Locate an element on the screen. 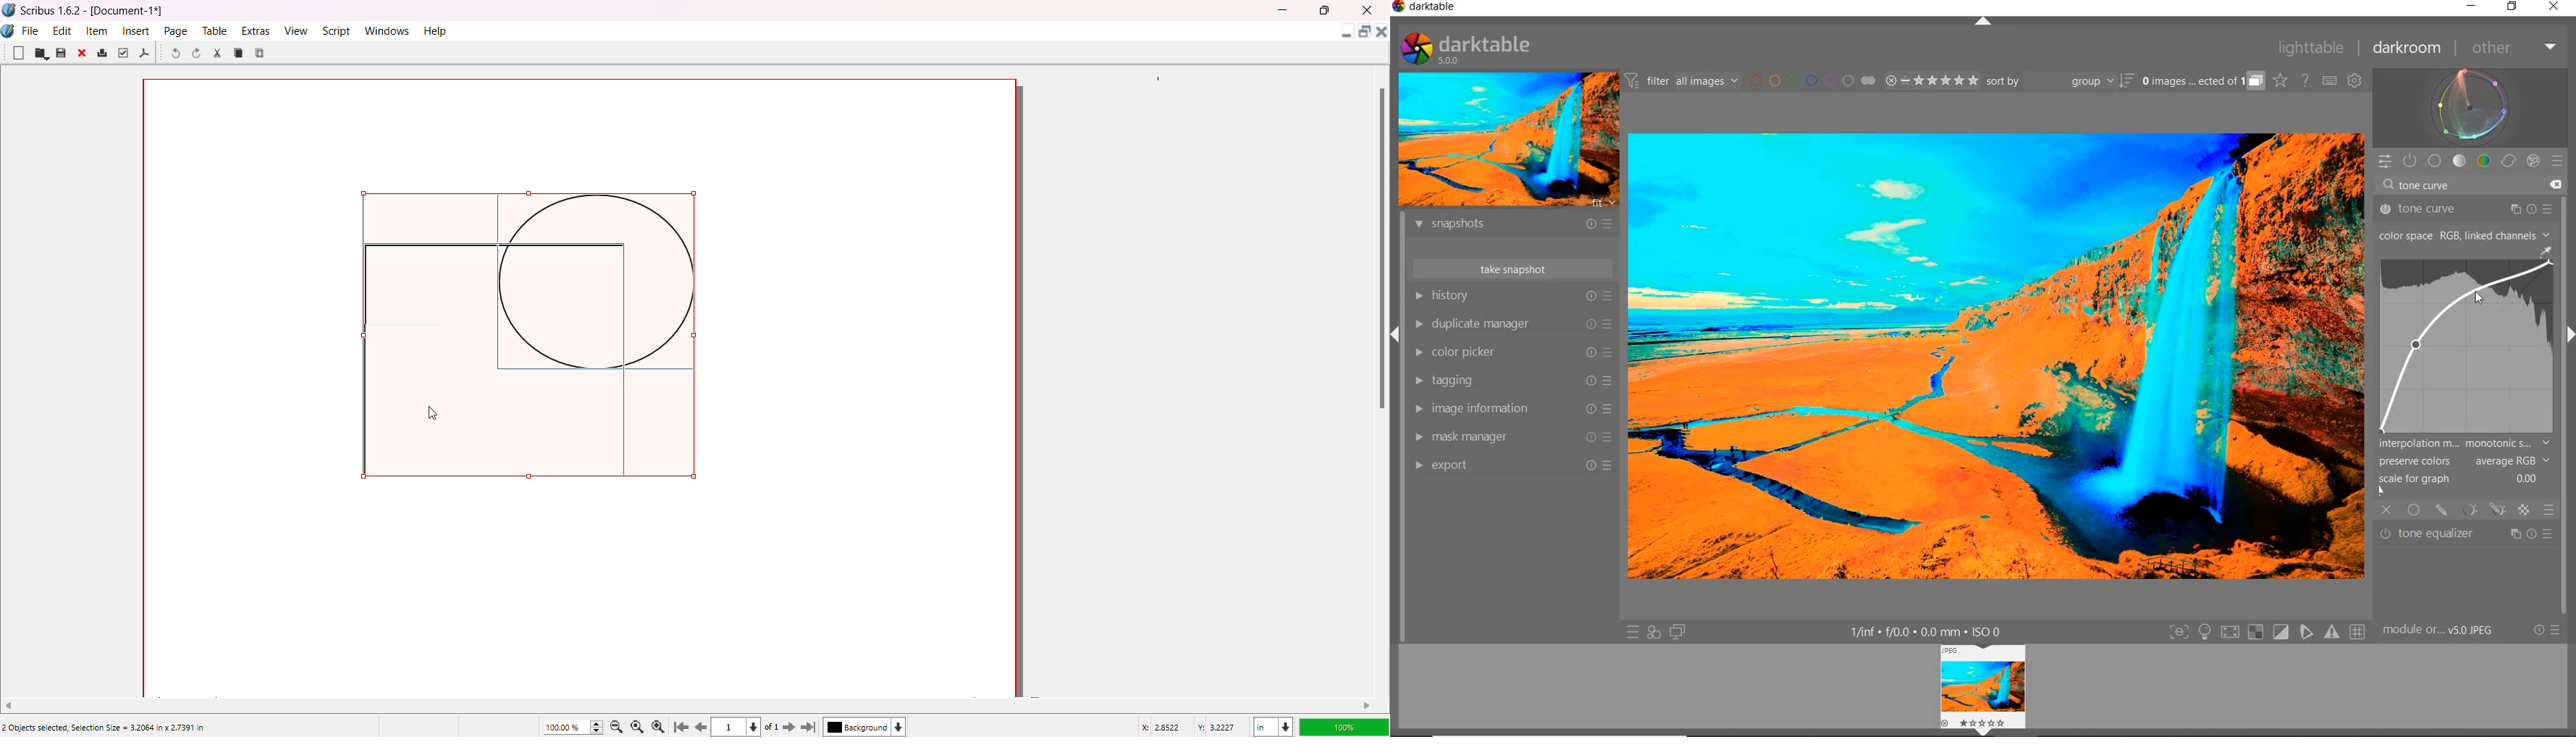  Maximize Document is located at coordinates (1363, 34).